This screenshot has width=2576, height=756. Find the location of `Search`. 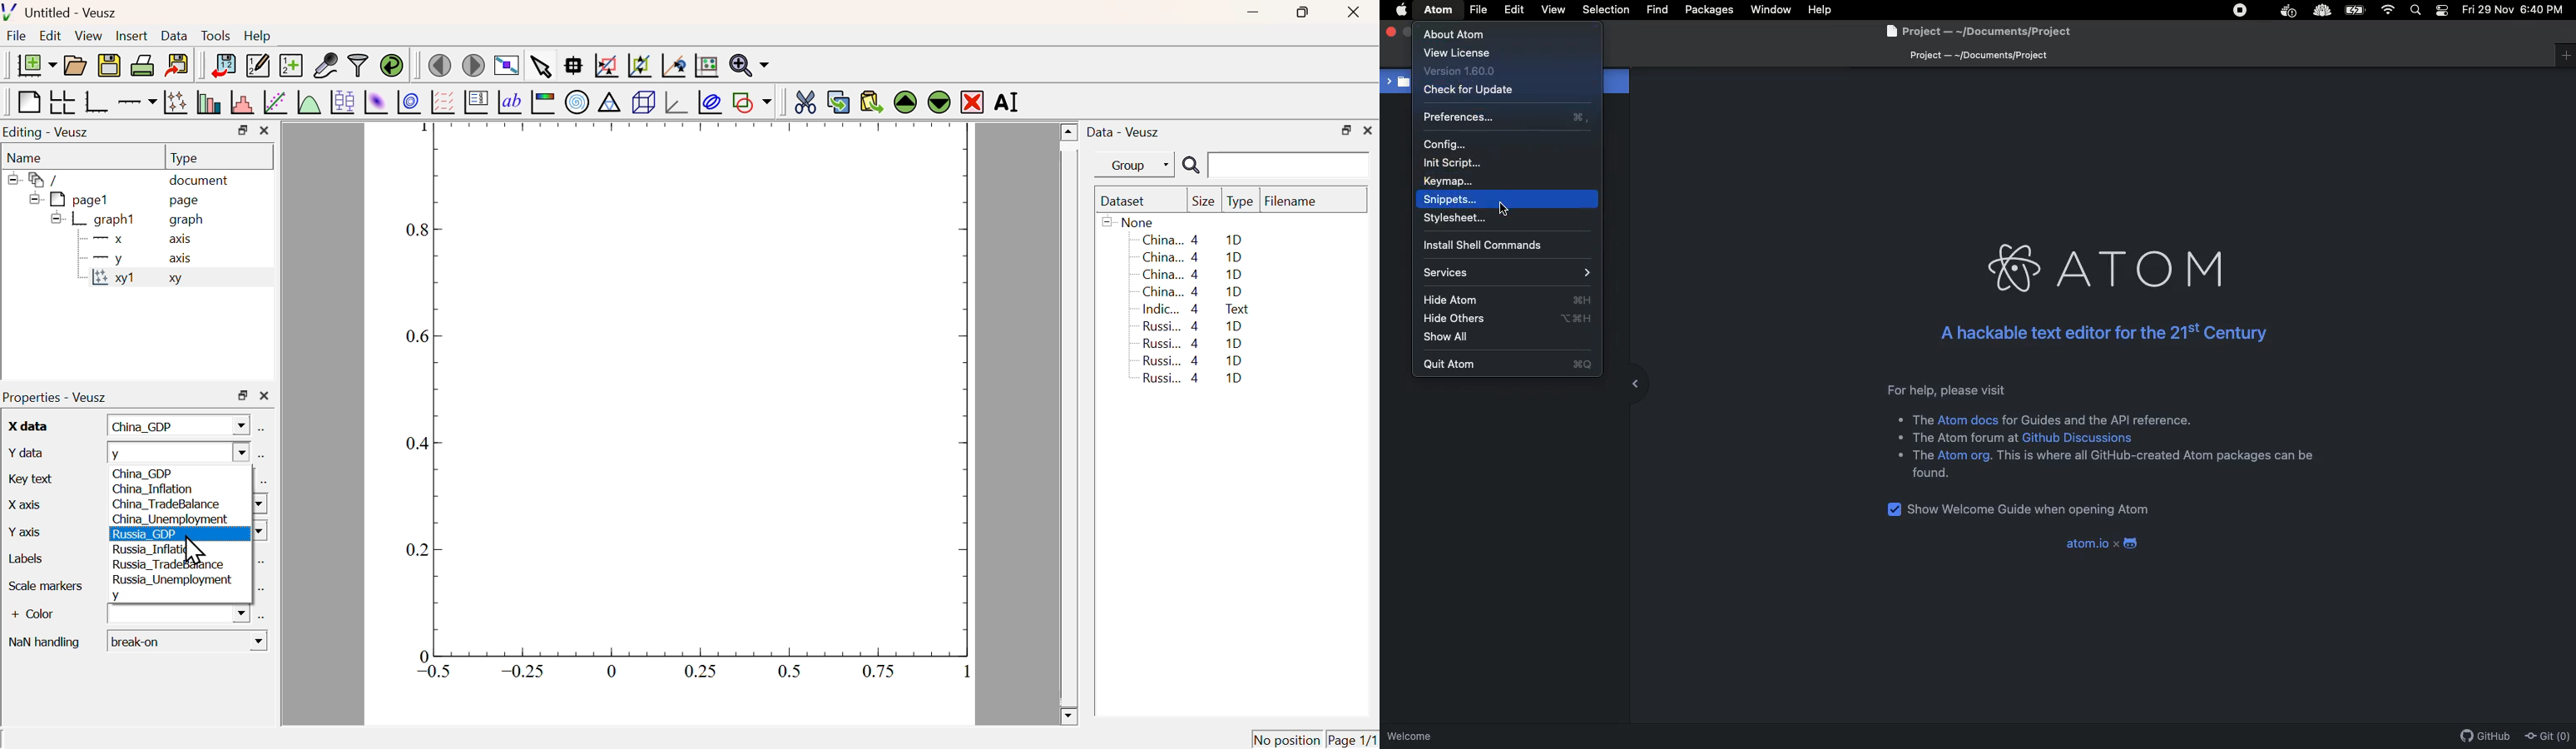

Search is located at coordinates (1191, 166).